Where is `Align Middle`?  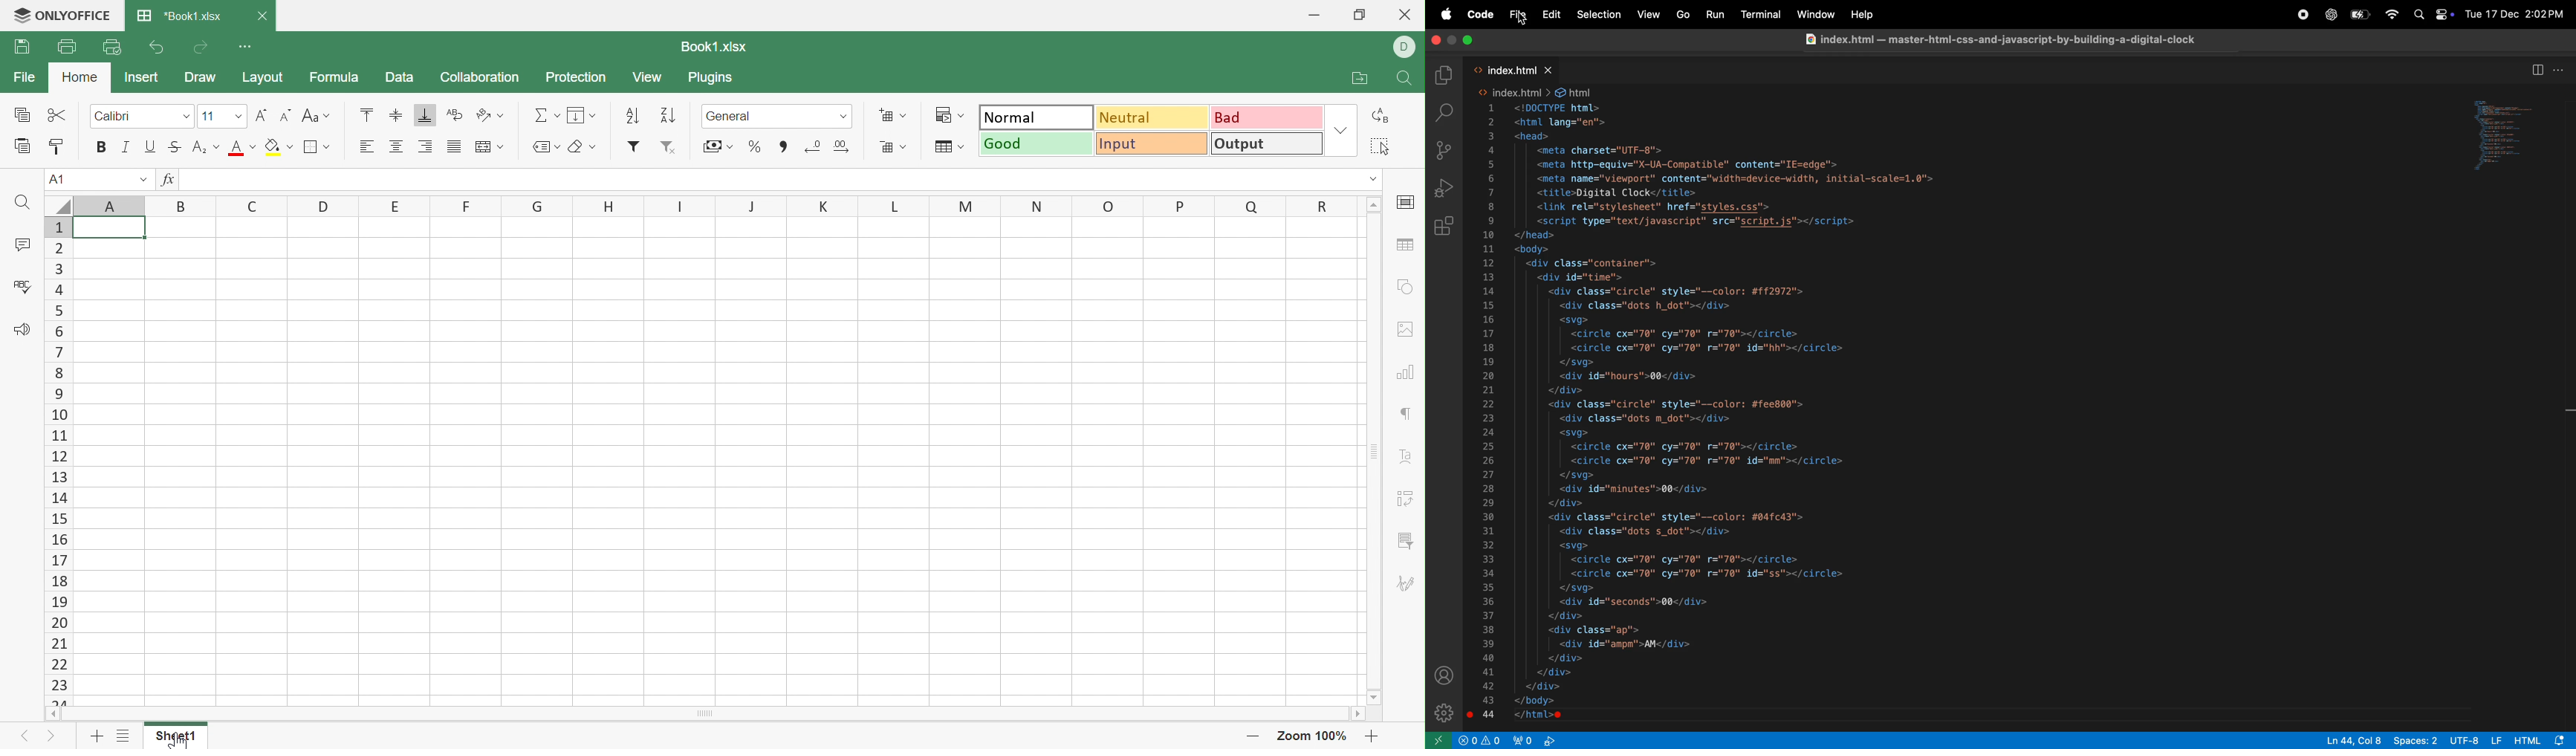 Align Middle is located at coordinates (395, 114).